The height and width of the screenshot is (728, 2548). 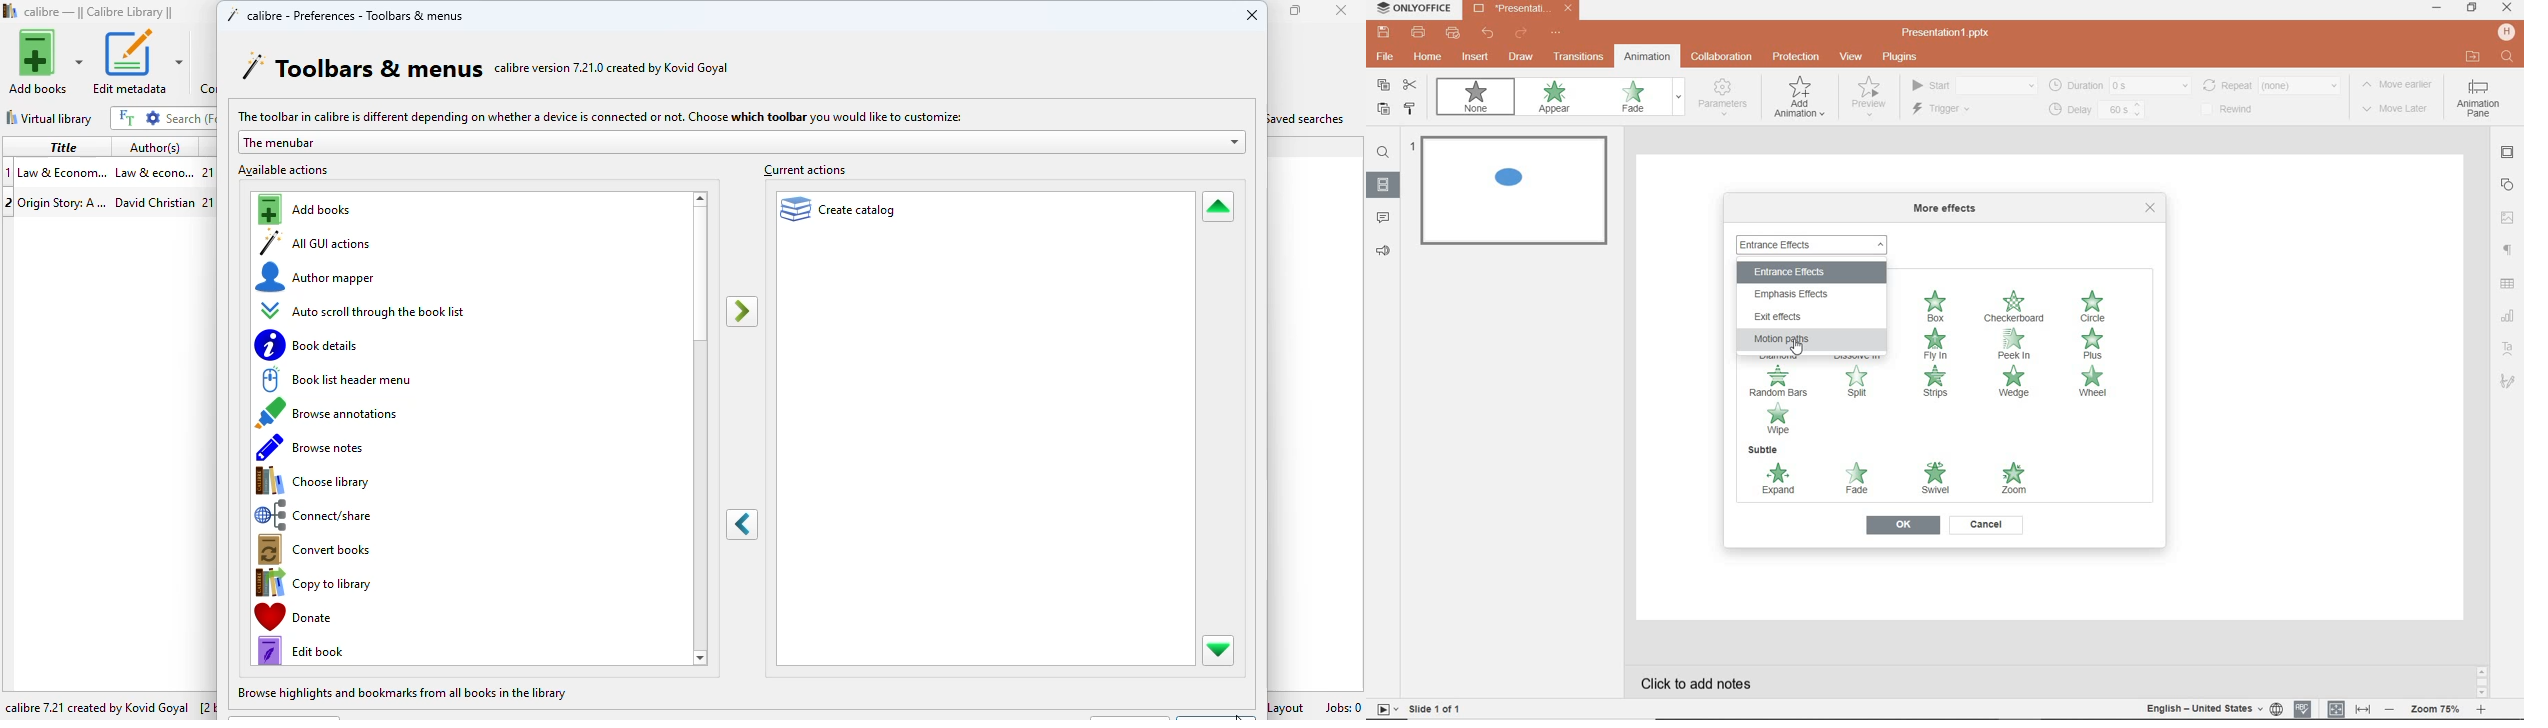 I want to click on mouse pointer, so click(x=1798, y=353).